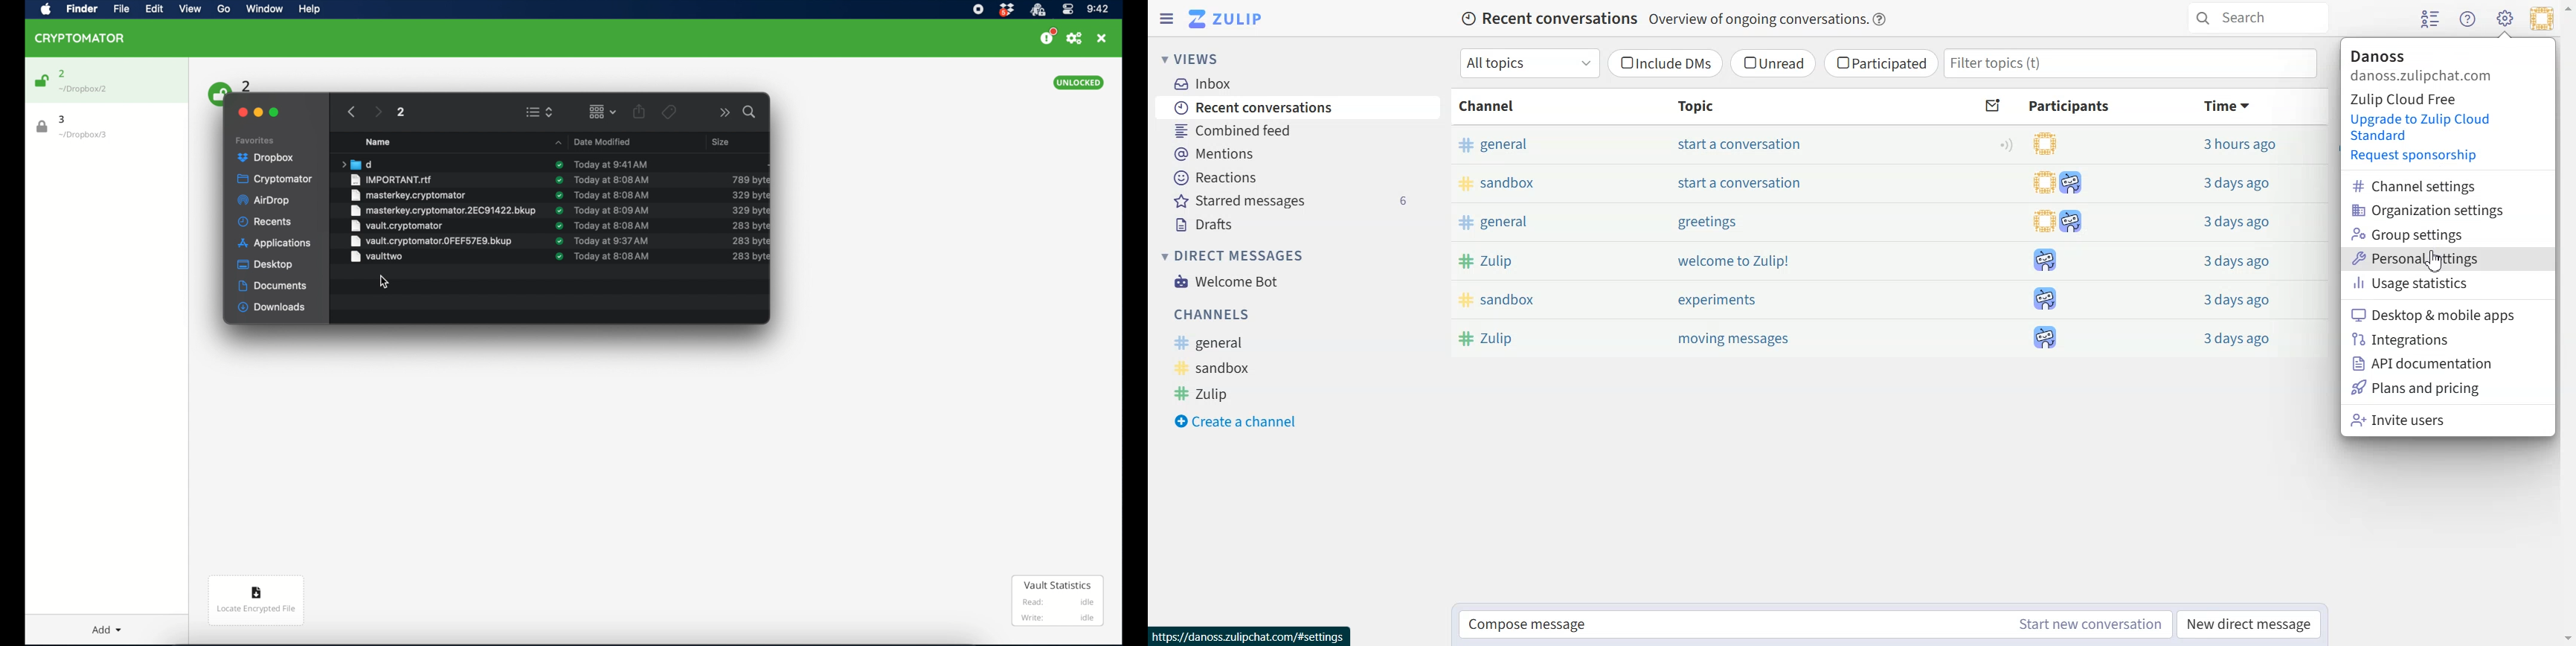 This screenshot has height=672, width=2576. I want to click on Upgrade to Zulip Cloud Standard, so click(2423, 129).